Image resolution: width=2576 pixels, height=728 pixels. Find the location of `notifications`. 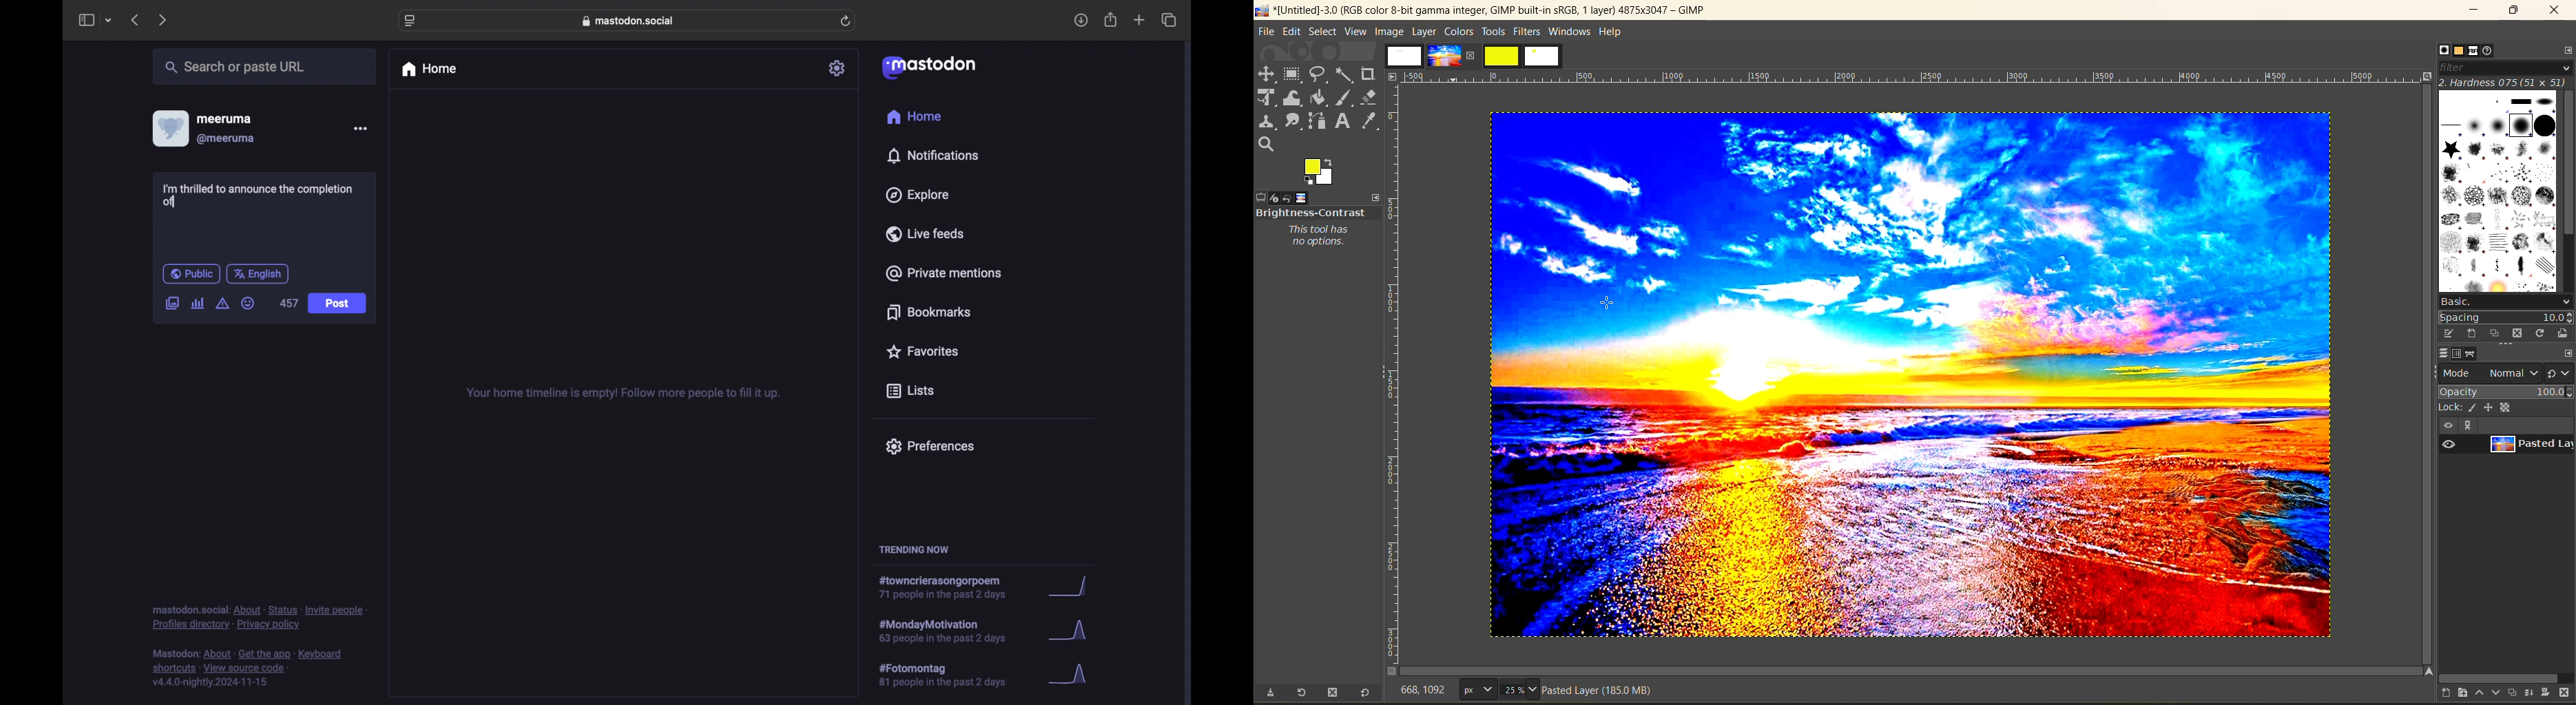

notifications is located at coordinates (933, 156).